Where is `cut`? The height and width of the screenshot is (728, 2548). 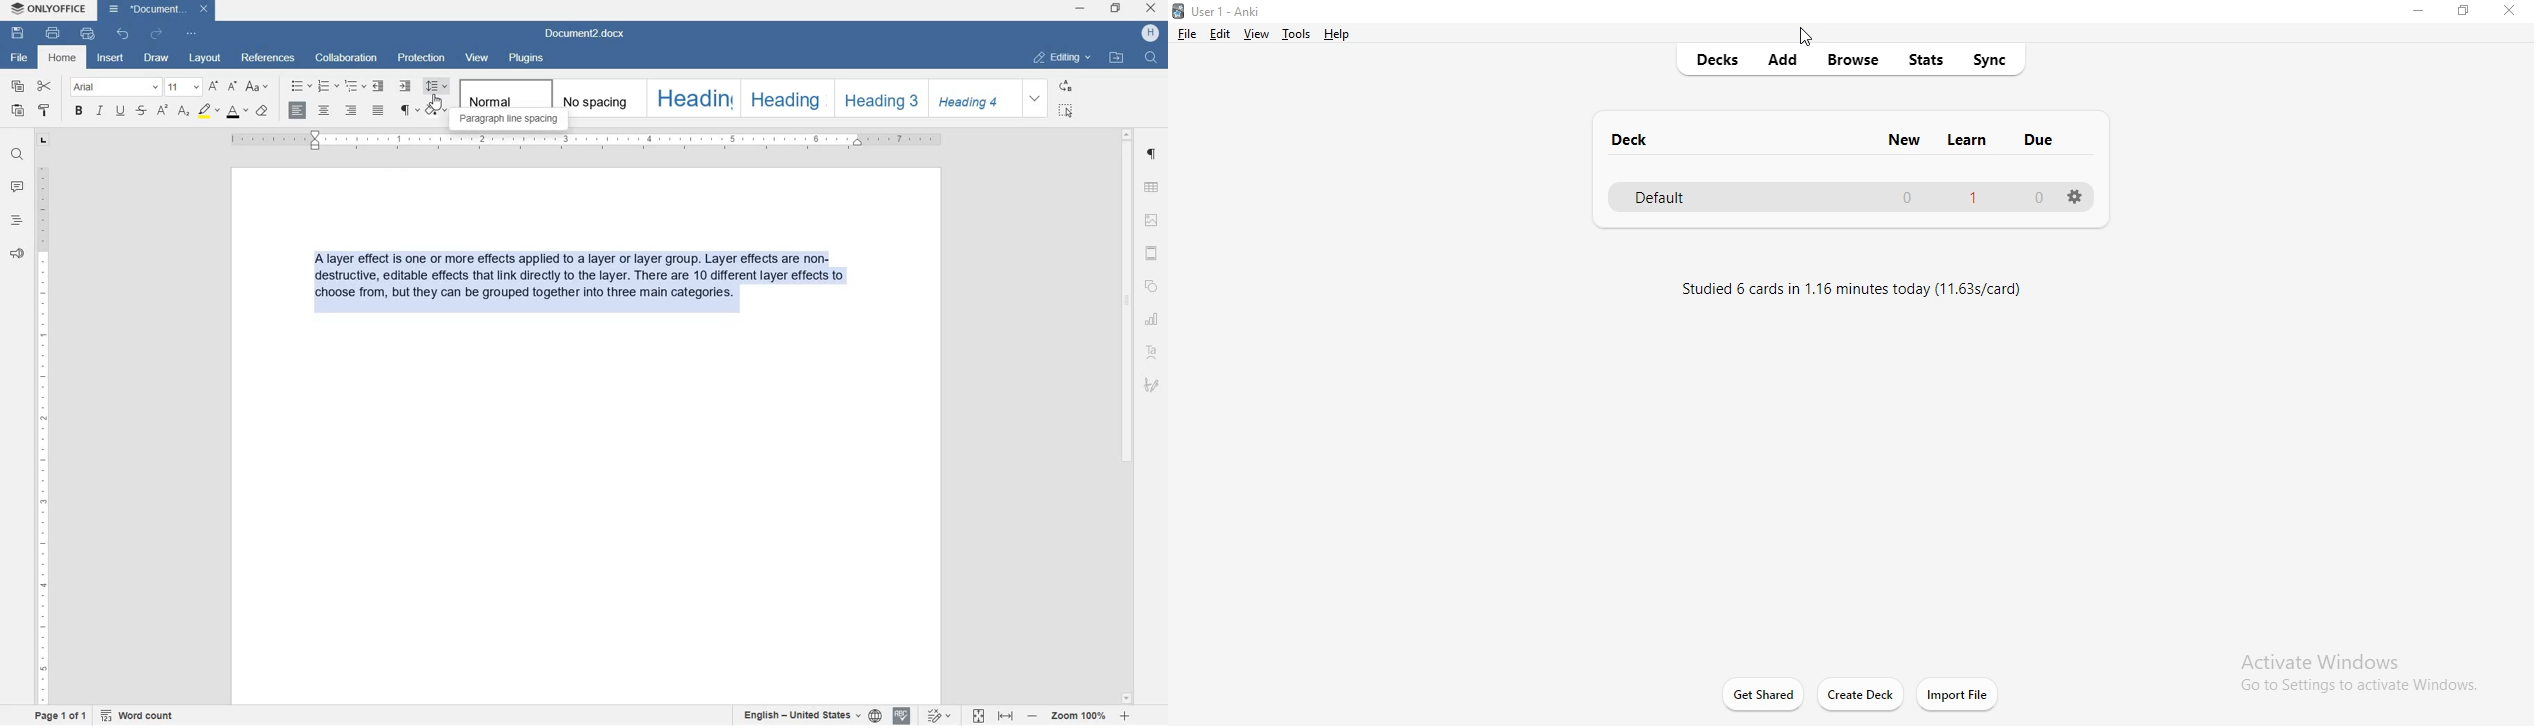 cut is located at coordinates (45, 87).